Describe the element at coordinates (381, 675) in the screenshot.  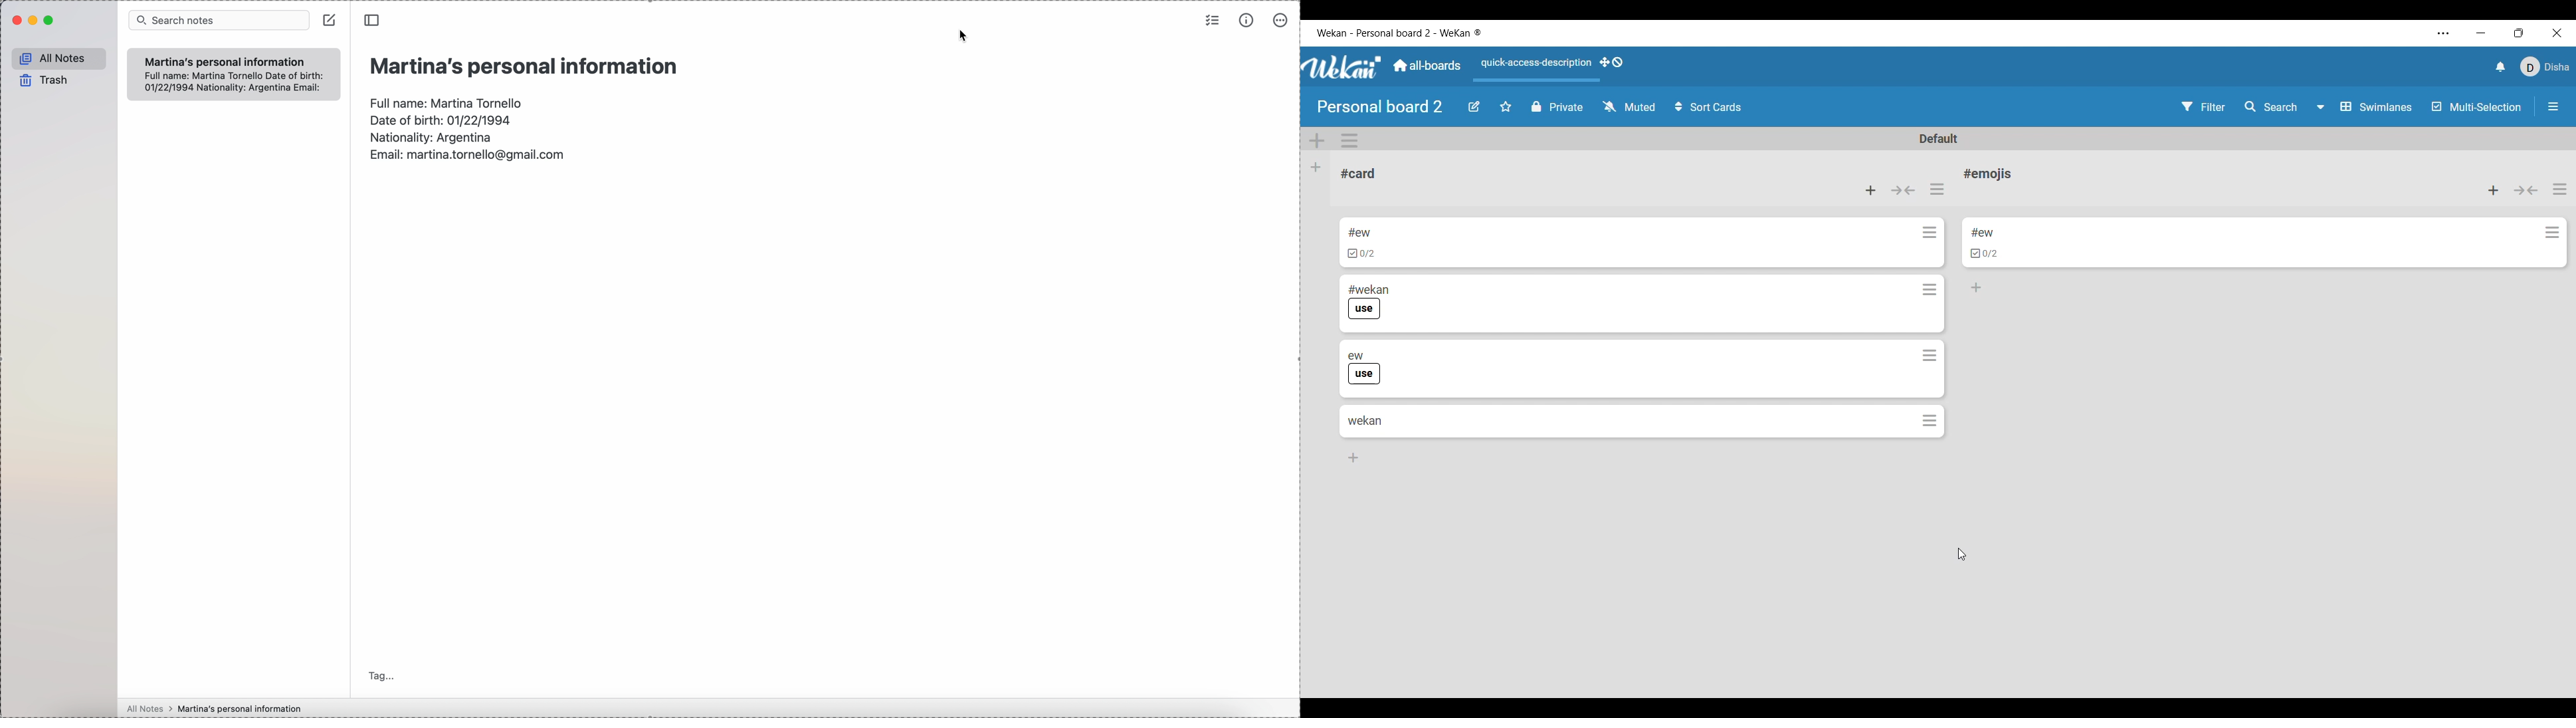
I see `tag` at that location.